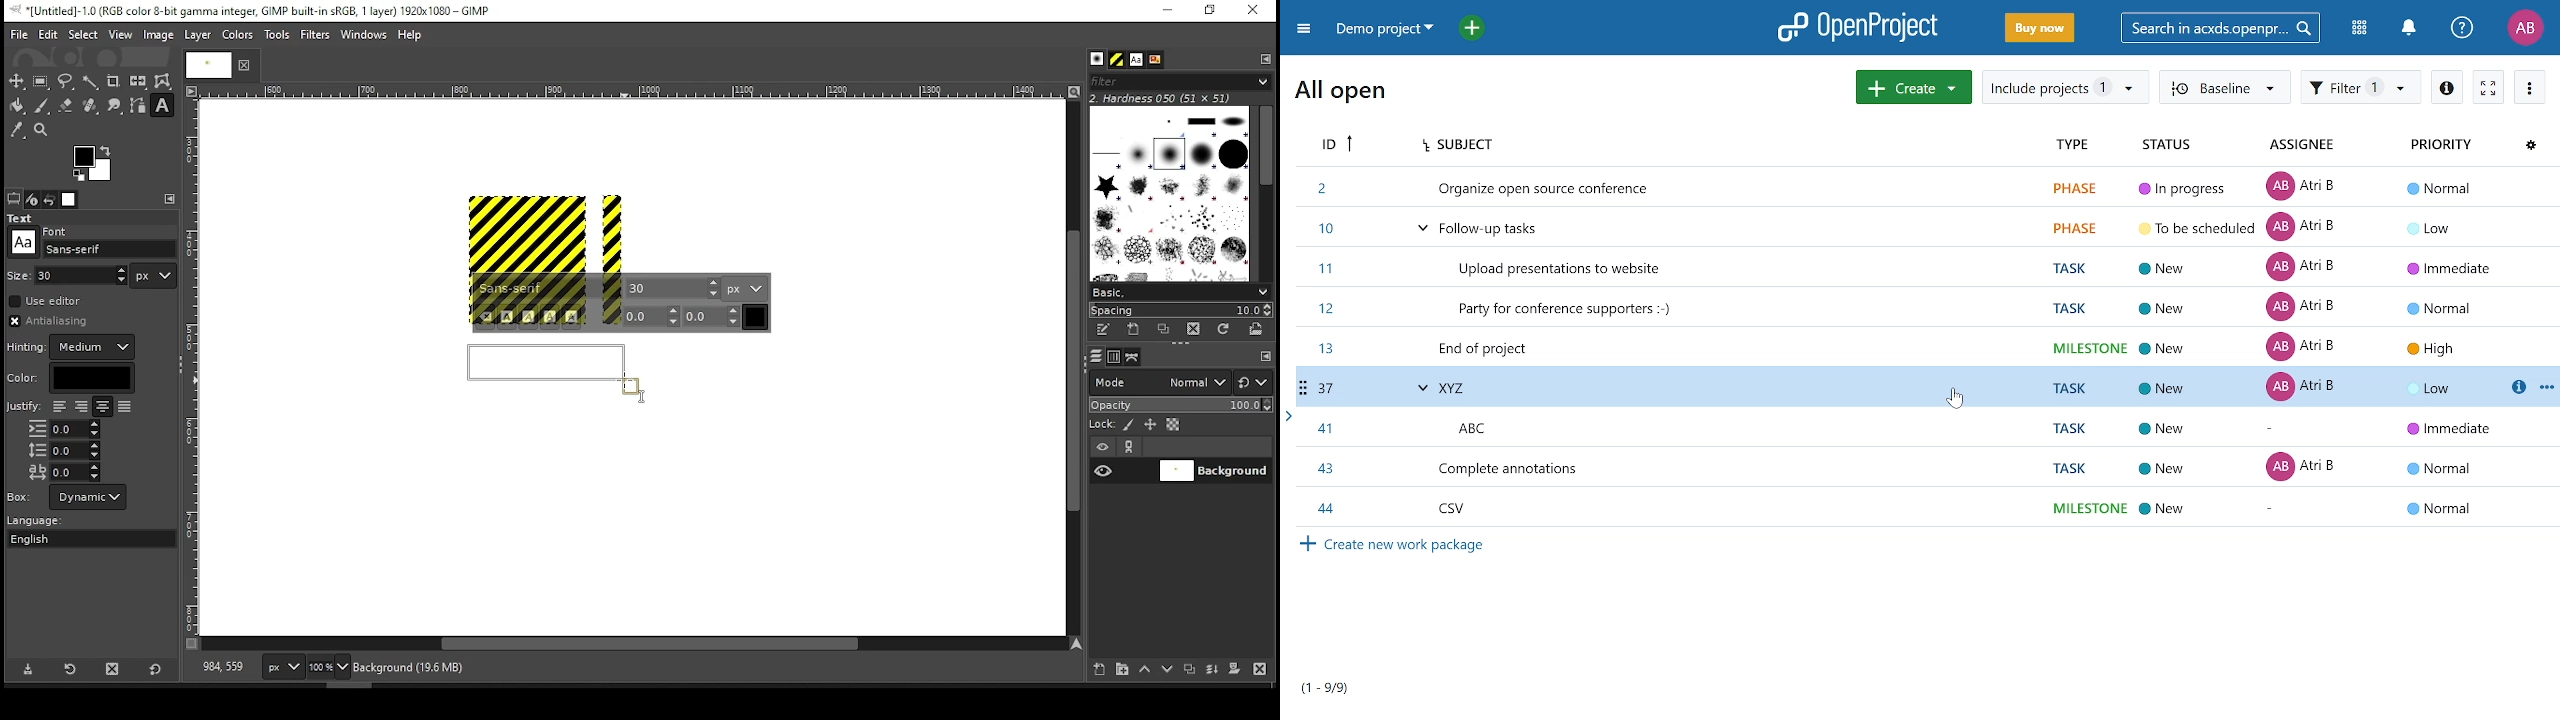  Describe the element at coordinates (48, 34) in the screenshot. I see `edit` at that location.